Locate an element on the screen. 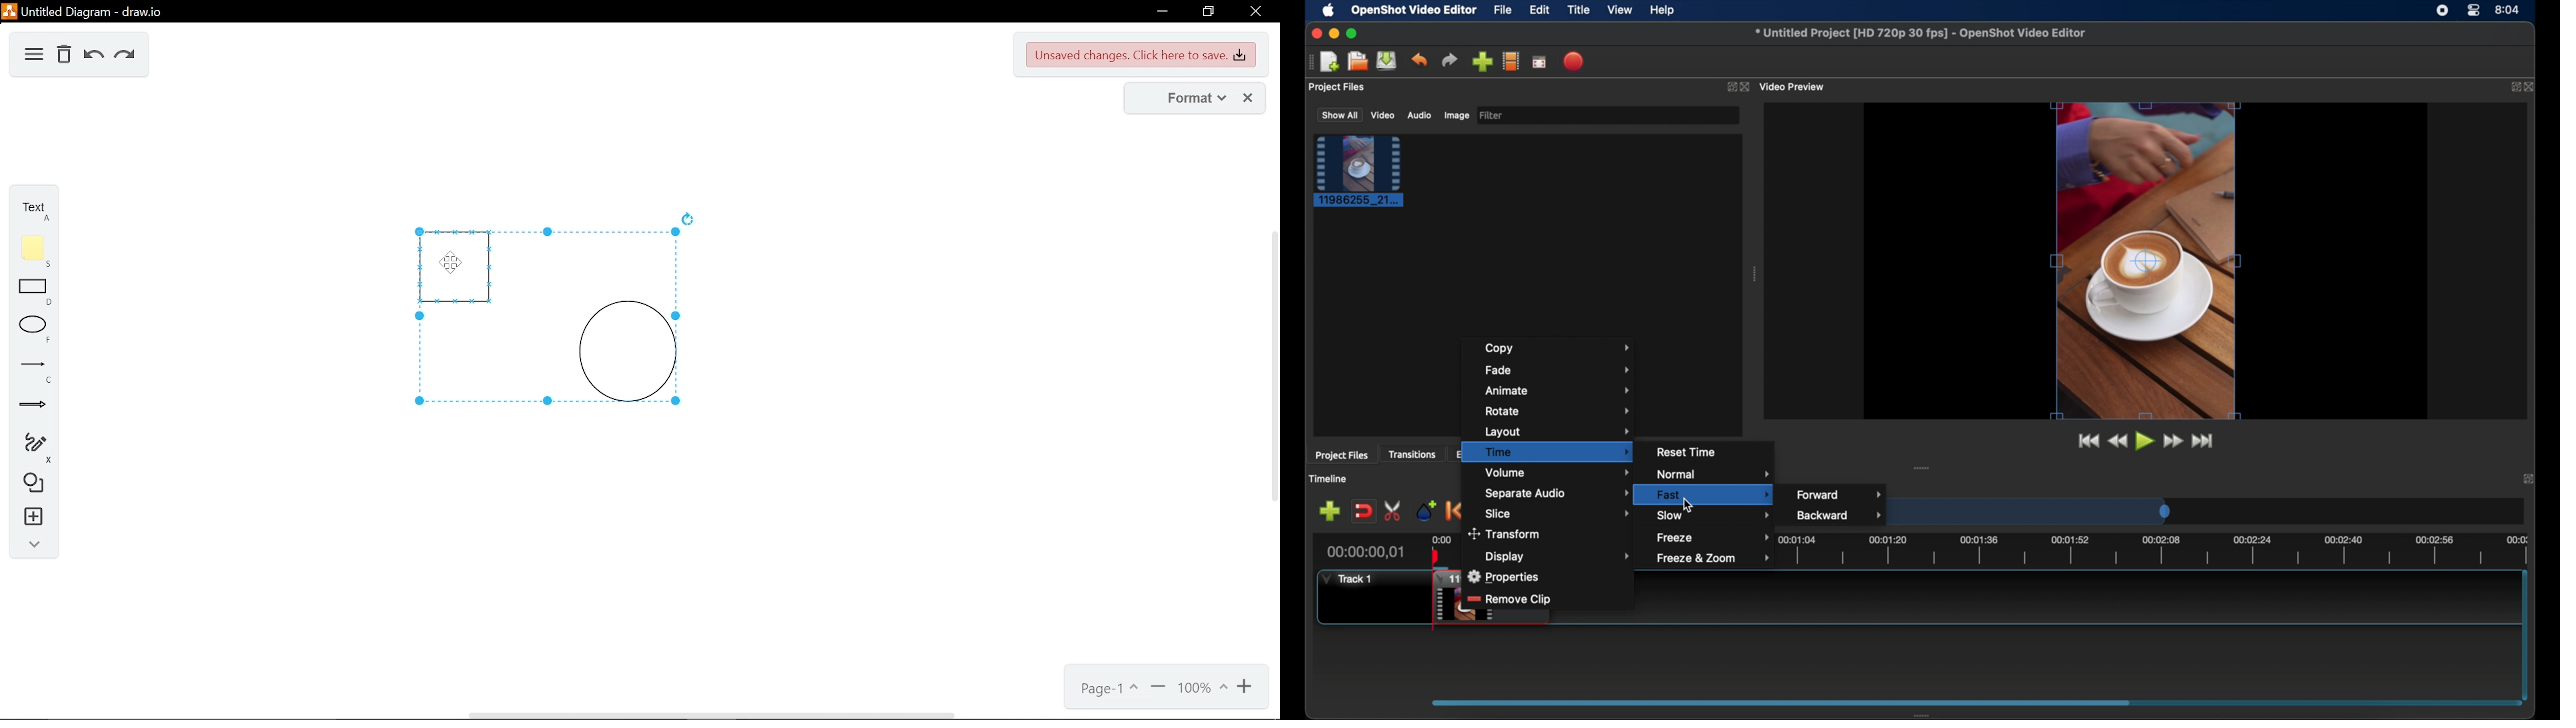  close is located at coordinates (1254, 11).